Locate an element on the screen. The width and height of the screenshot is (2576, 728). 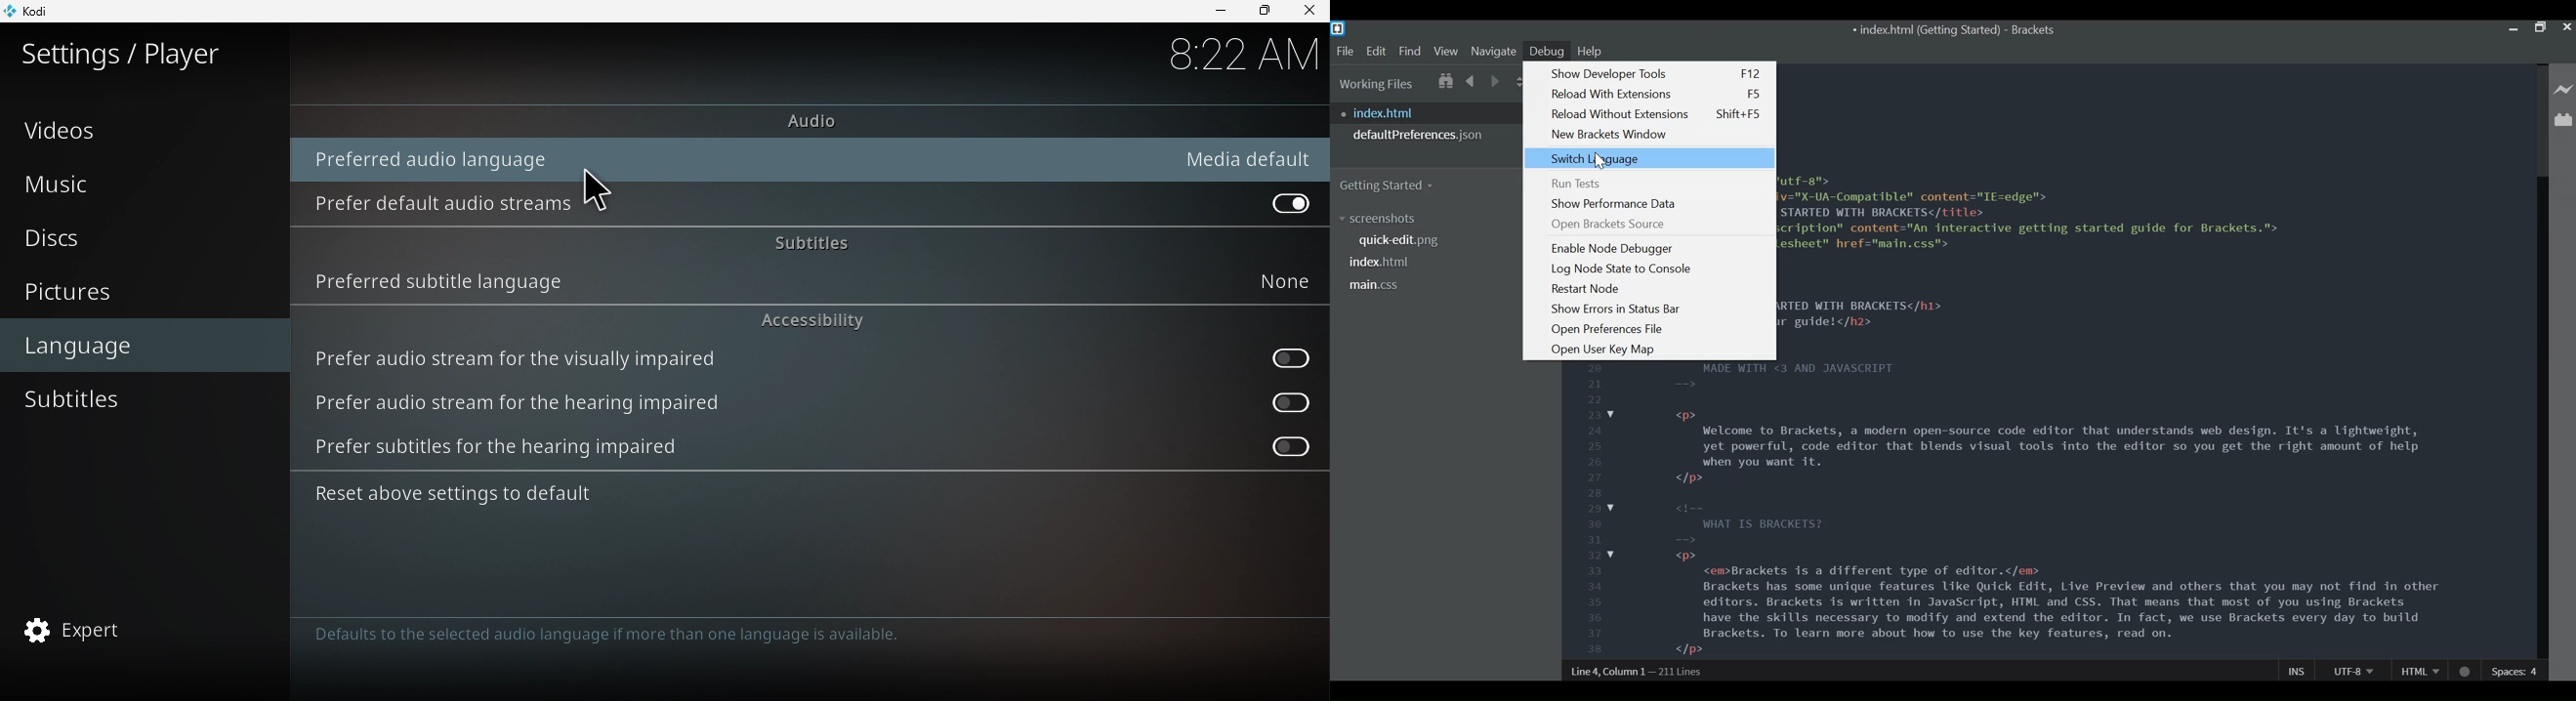
Defaults to the selected audio language if more than one language is available is located at coordinates (633, 645).